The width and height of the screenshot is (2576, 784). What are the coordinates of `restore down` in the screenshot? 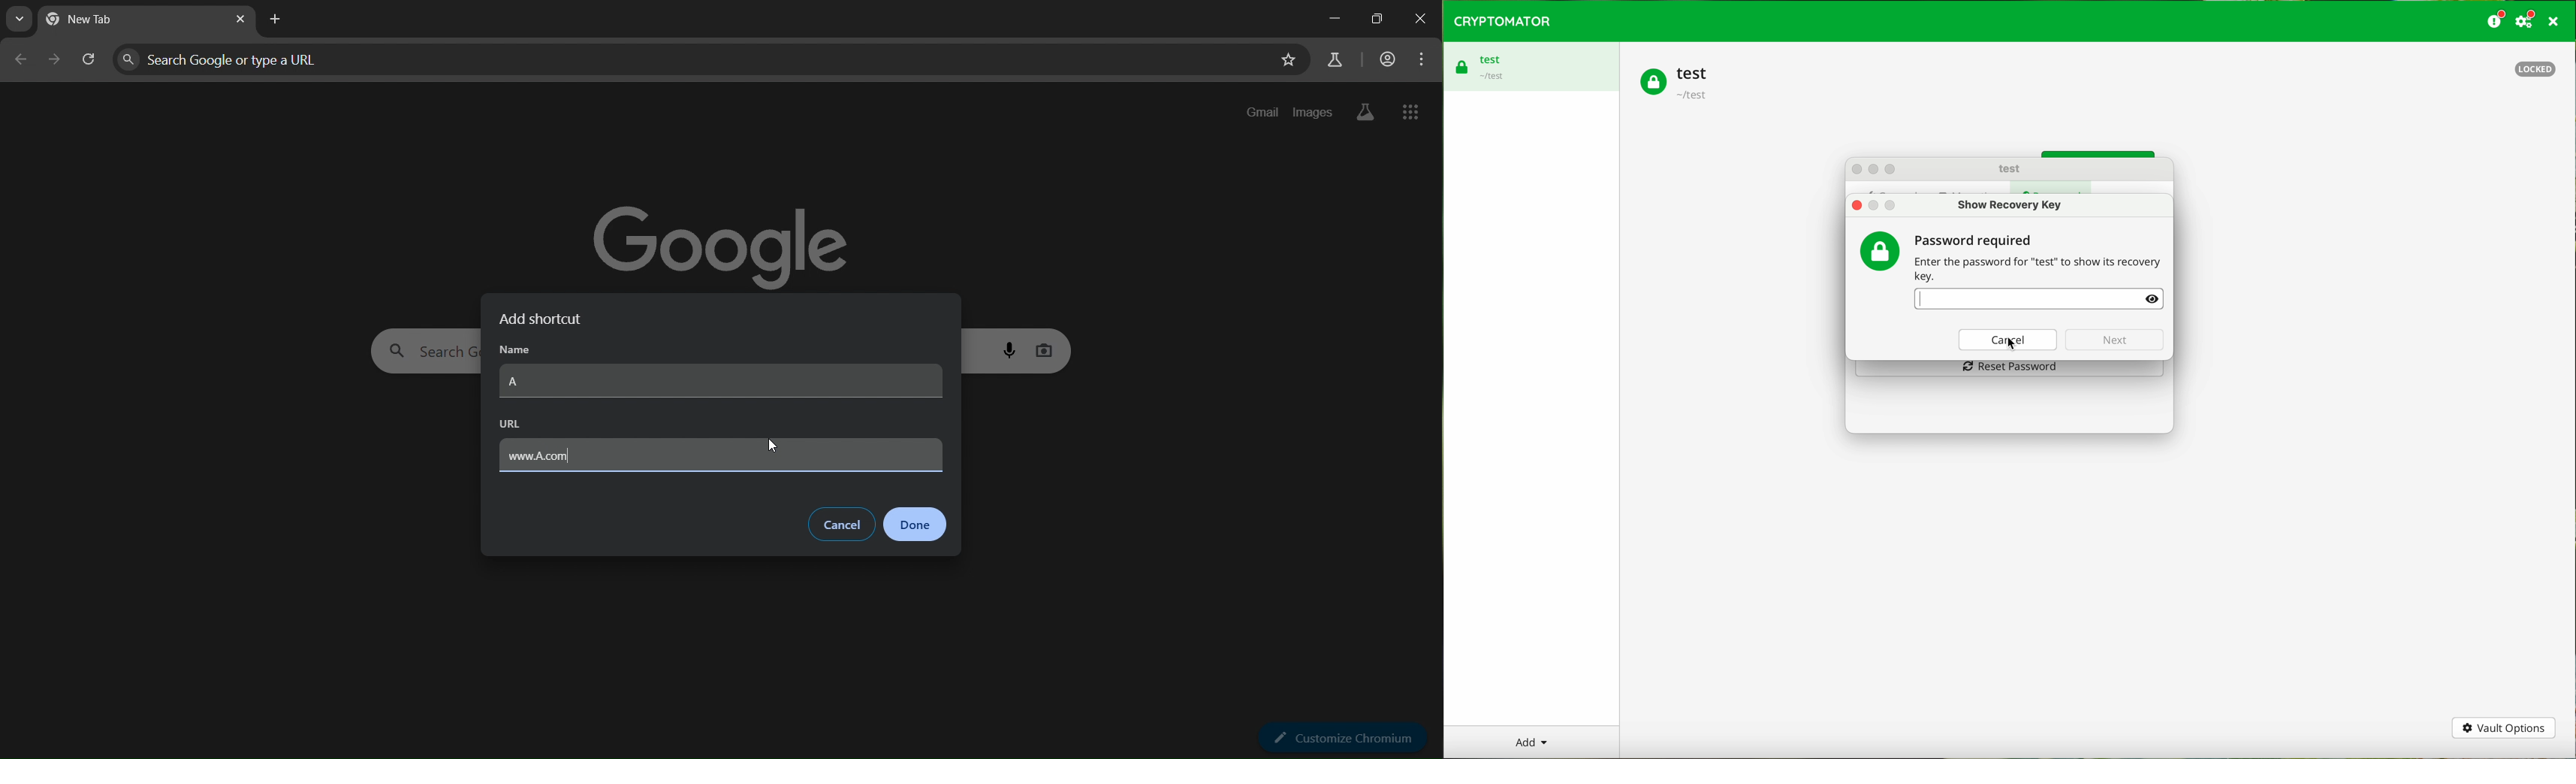 It's located at (1372, 20).